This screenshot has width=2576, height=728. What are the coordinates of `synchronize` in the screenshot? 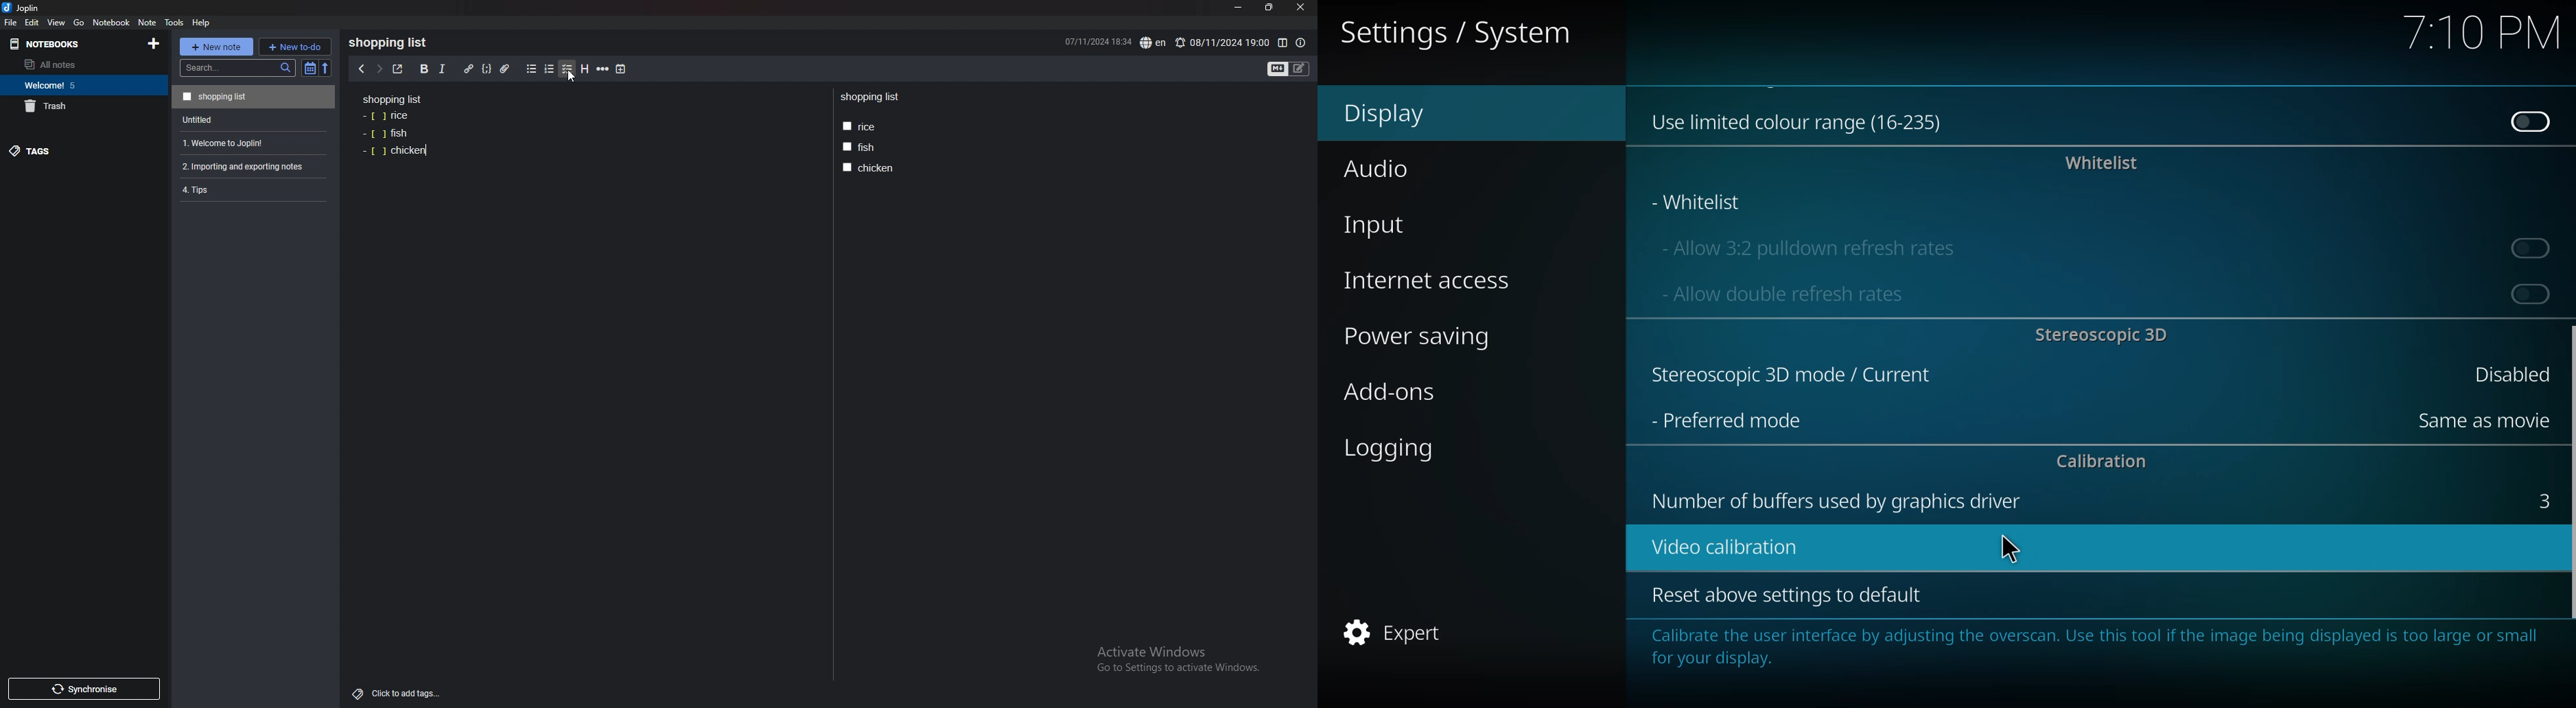 It's located at (83, 689).